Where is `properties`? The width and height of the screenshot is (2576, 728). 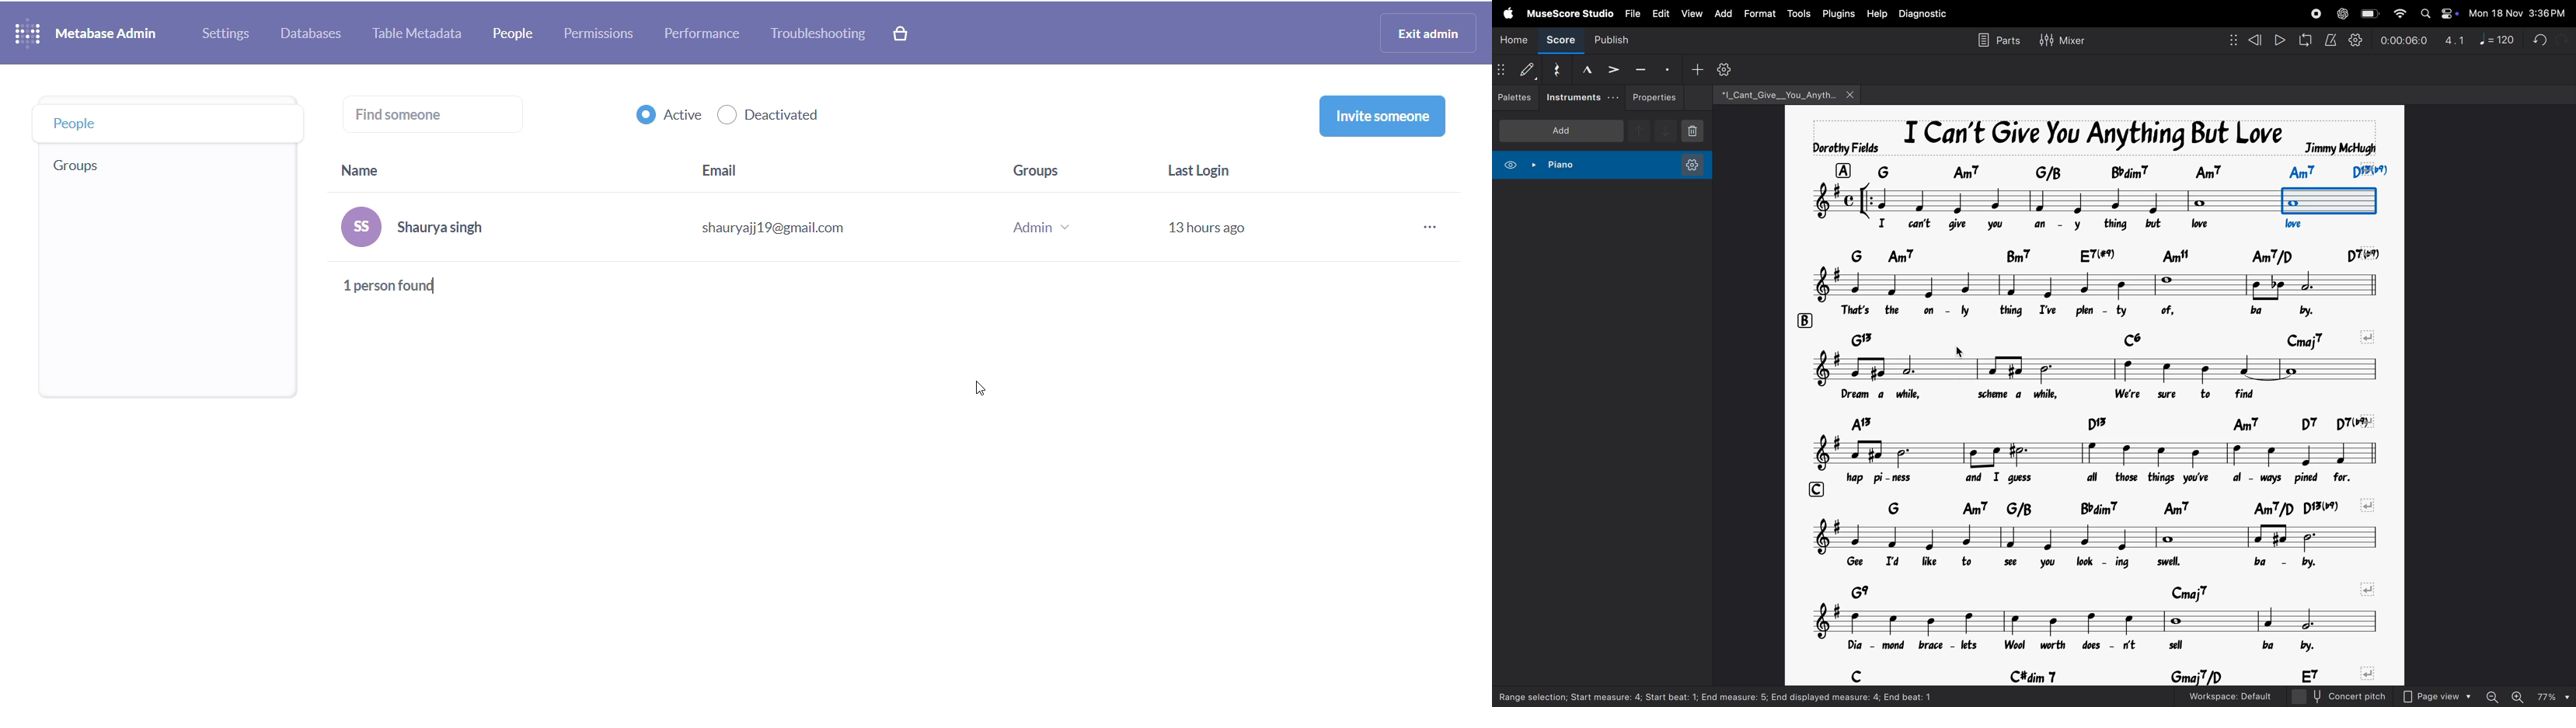 properties is located at coordinates (1656, 98).